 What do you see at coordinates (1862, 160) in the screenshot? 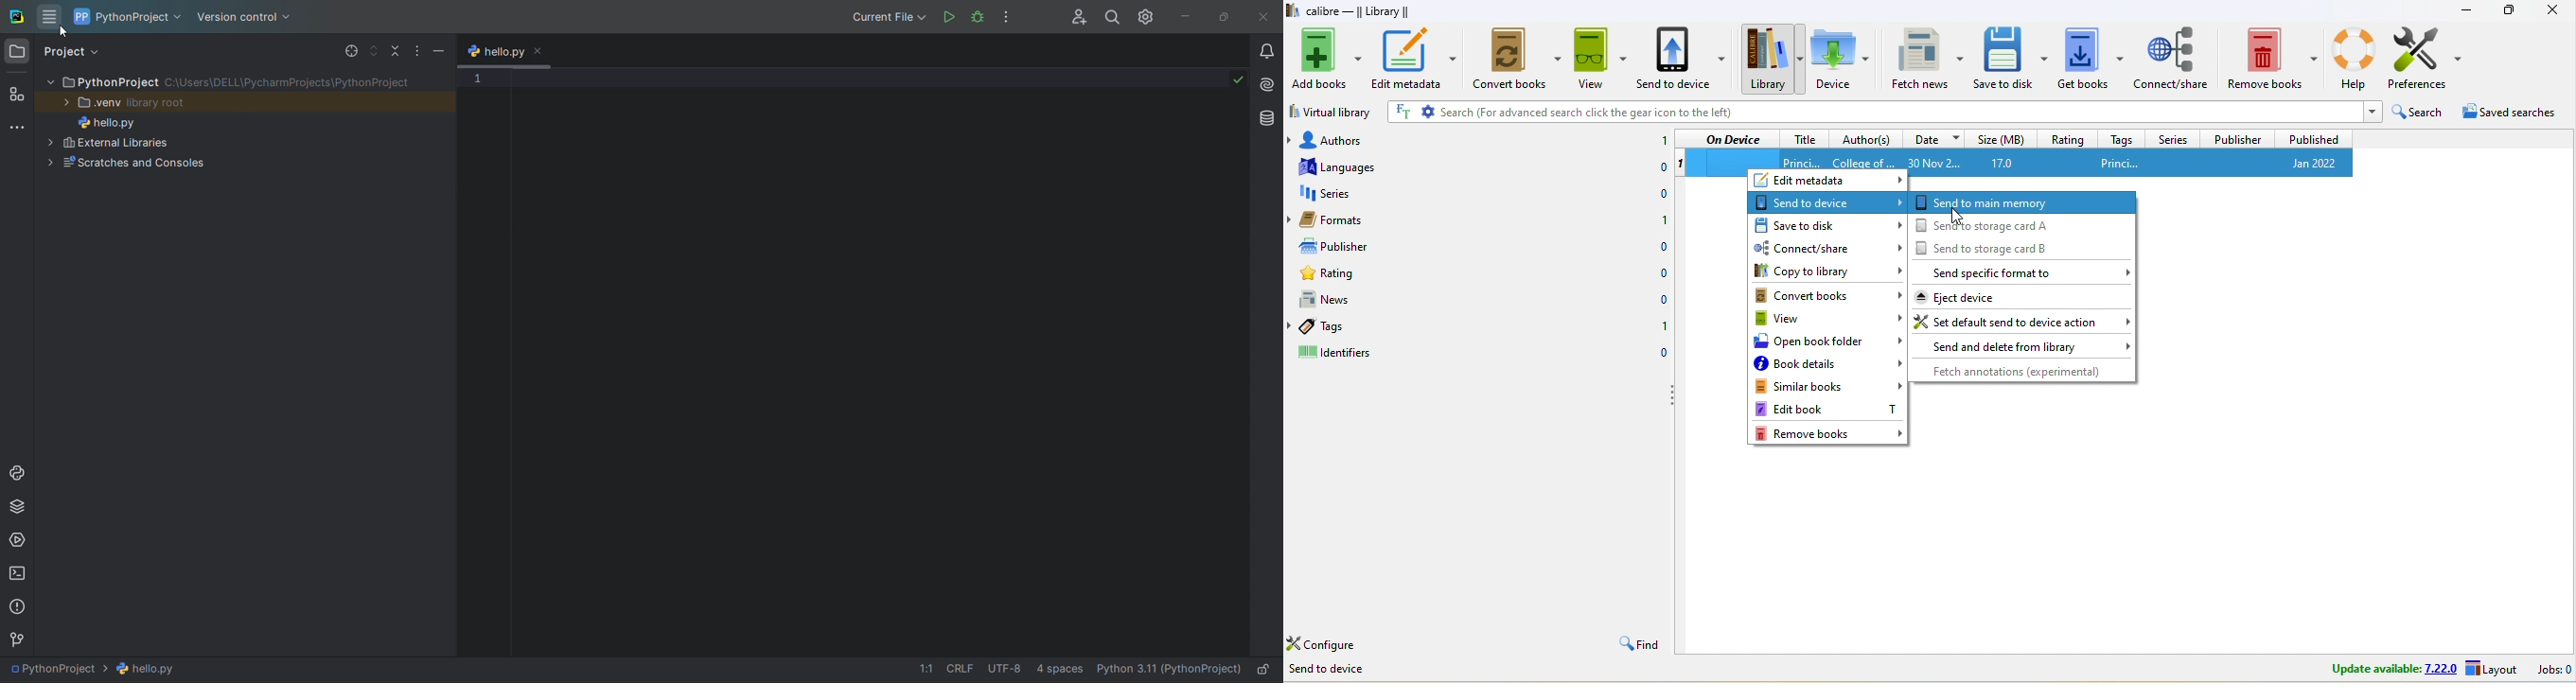
I see `Author` at bounding box center [1862, 160].